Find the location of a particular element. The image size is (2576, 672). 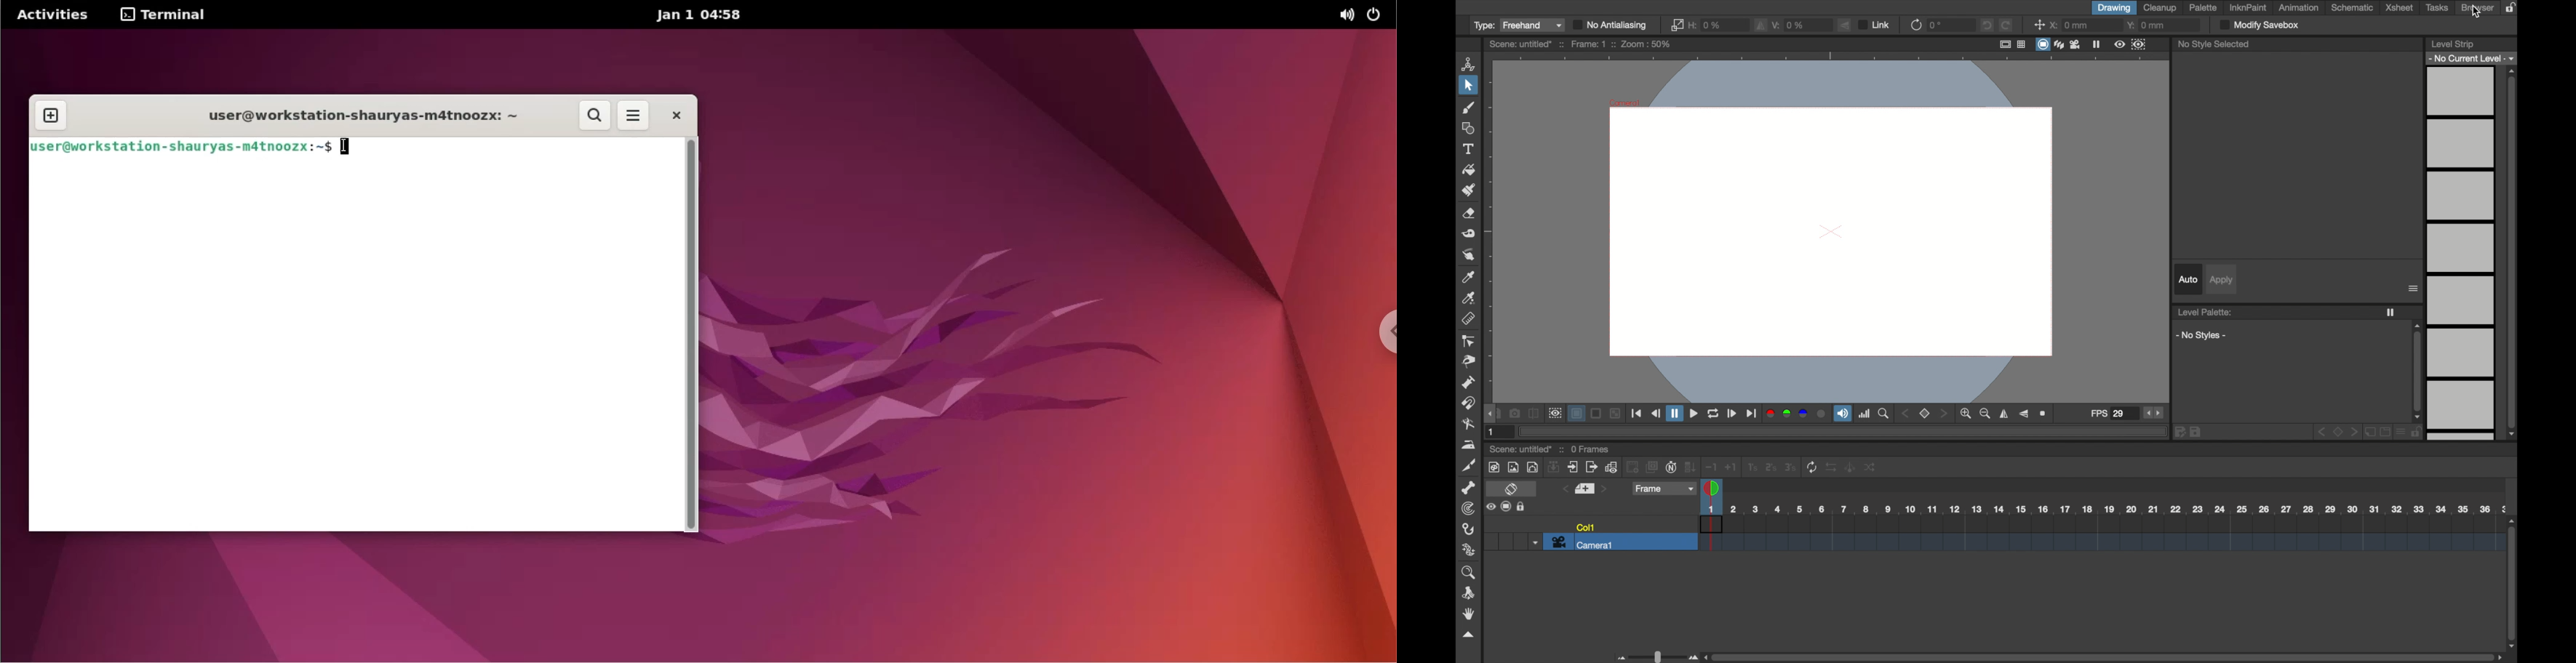

back is located at coordinates (1907, 414).